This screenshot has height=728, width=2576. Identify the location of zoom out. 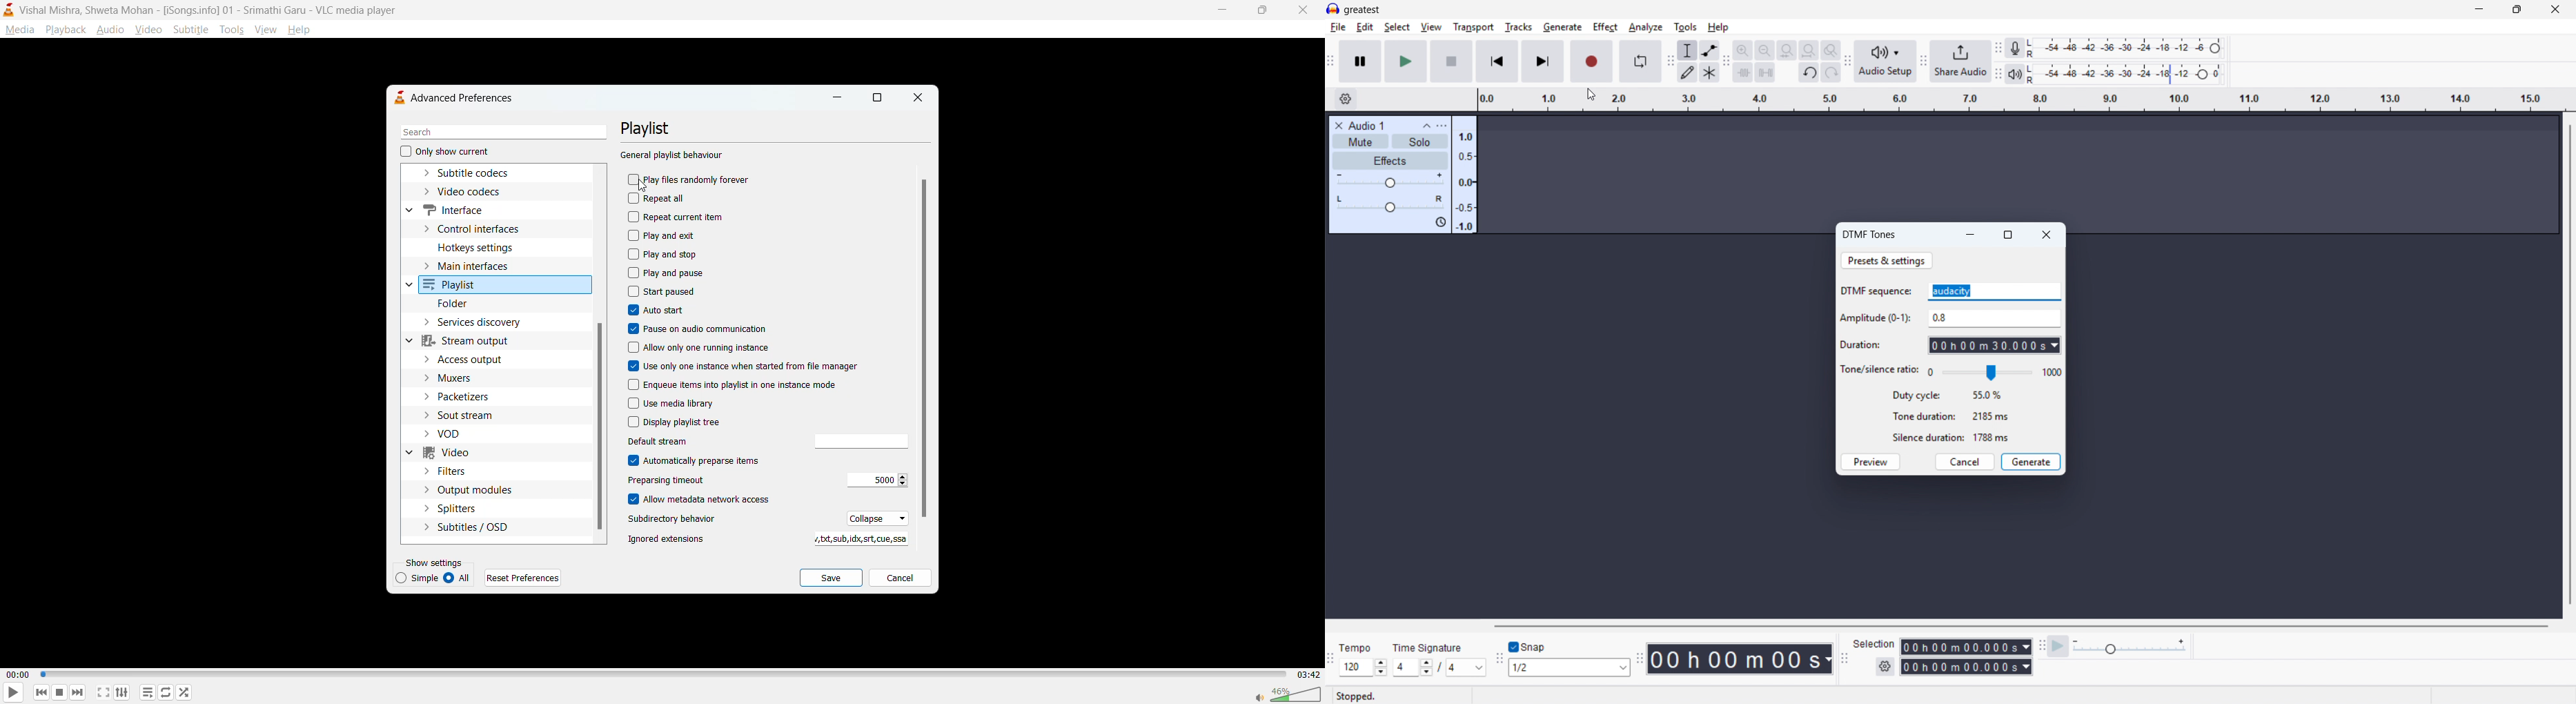
(1765, 50).